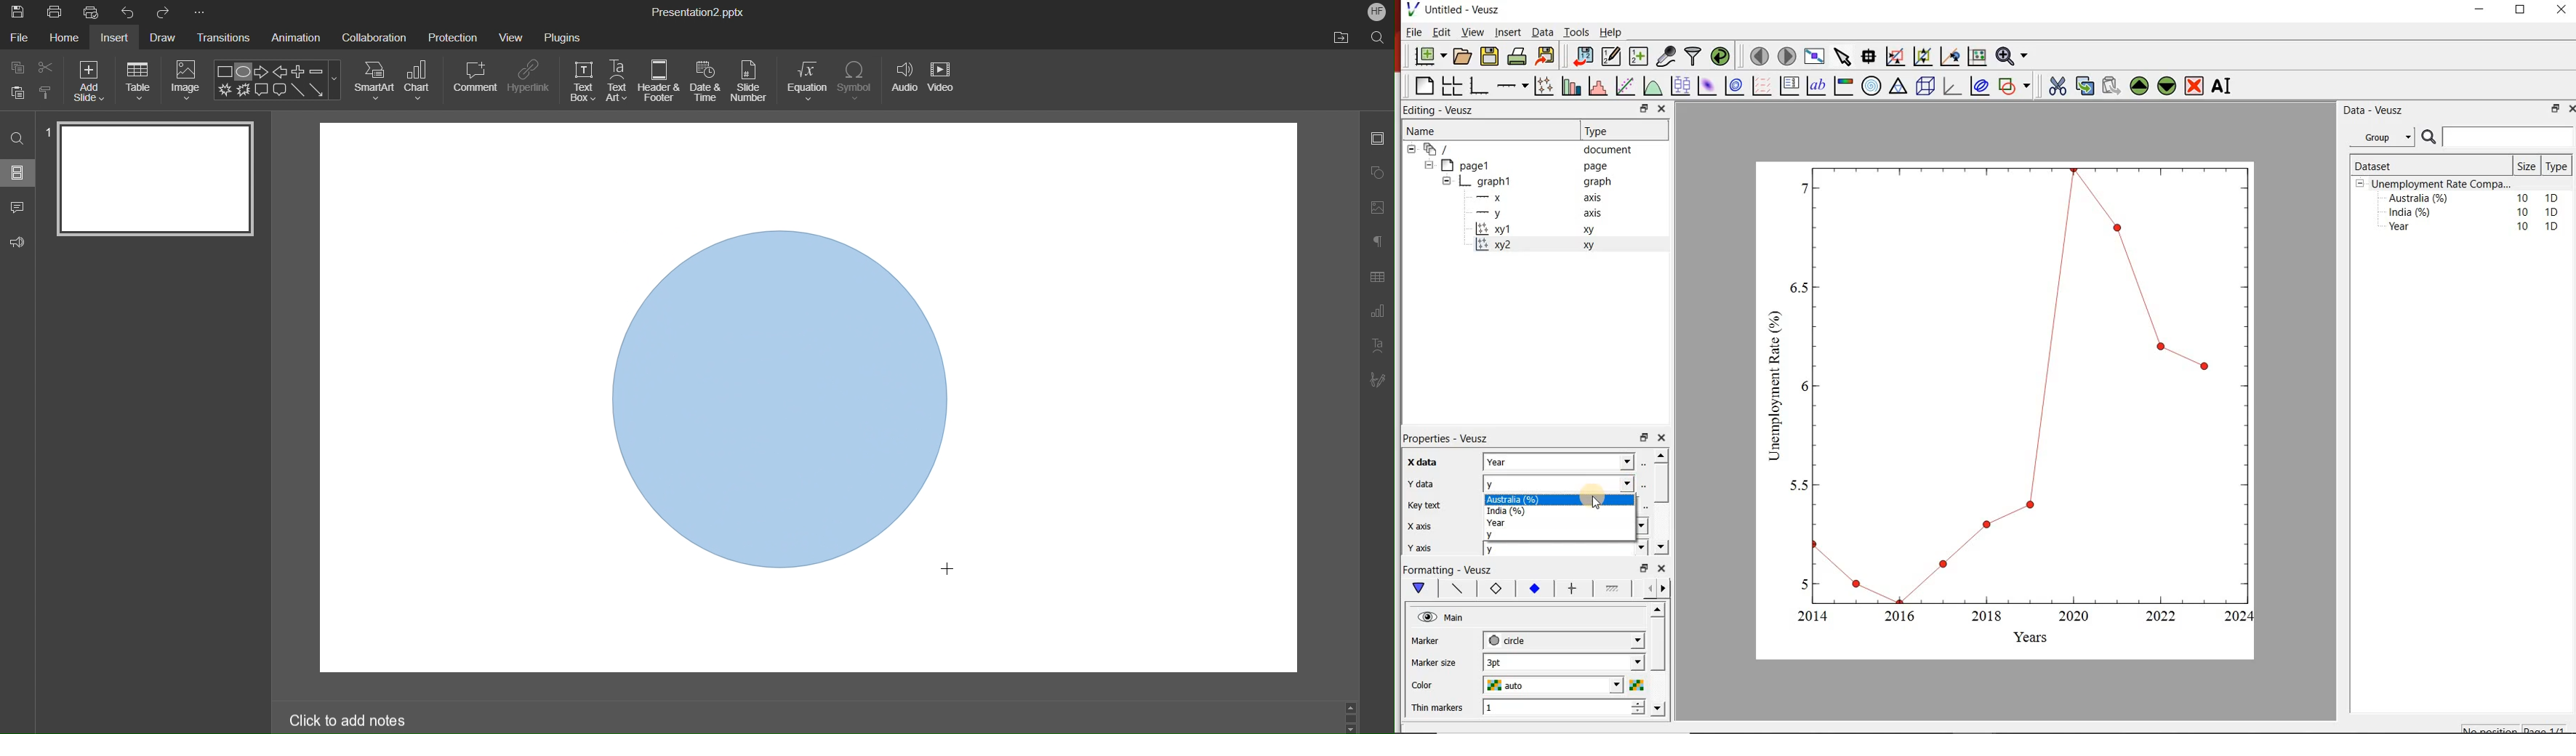  What do you see at coordinates (1663, 108) in the screenshot?
I see `close` at bounding box center [1663, 108].